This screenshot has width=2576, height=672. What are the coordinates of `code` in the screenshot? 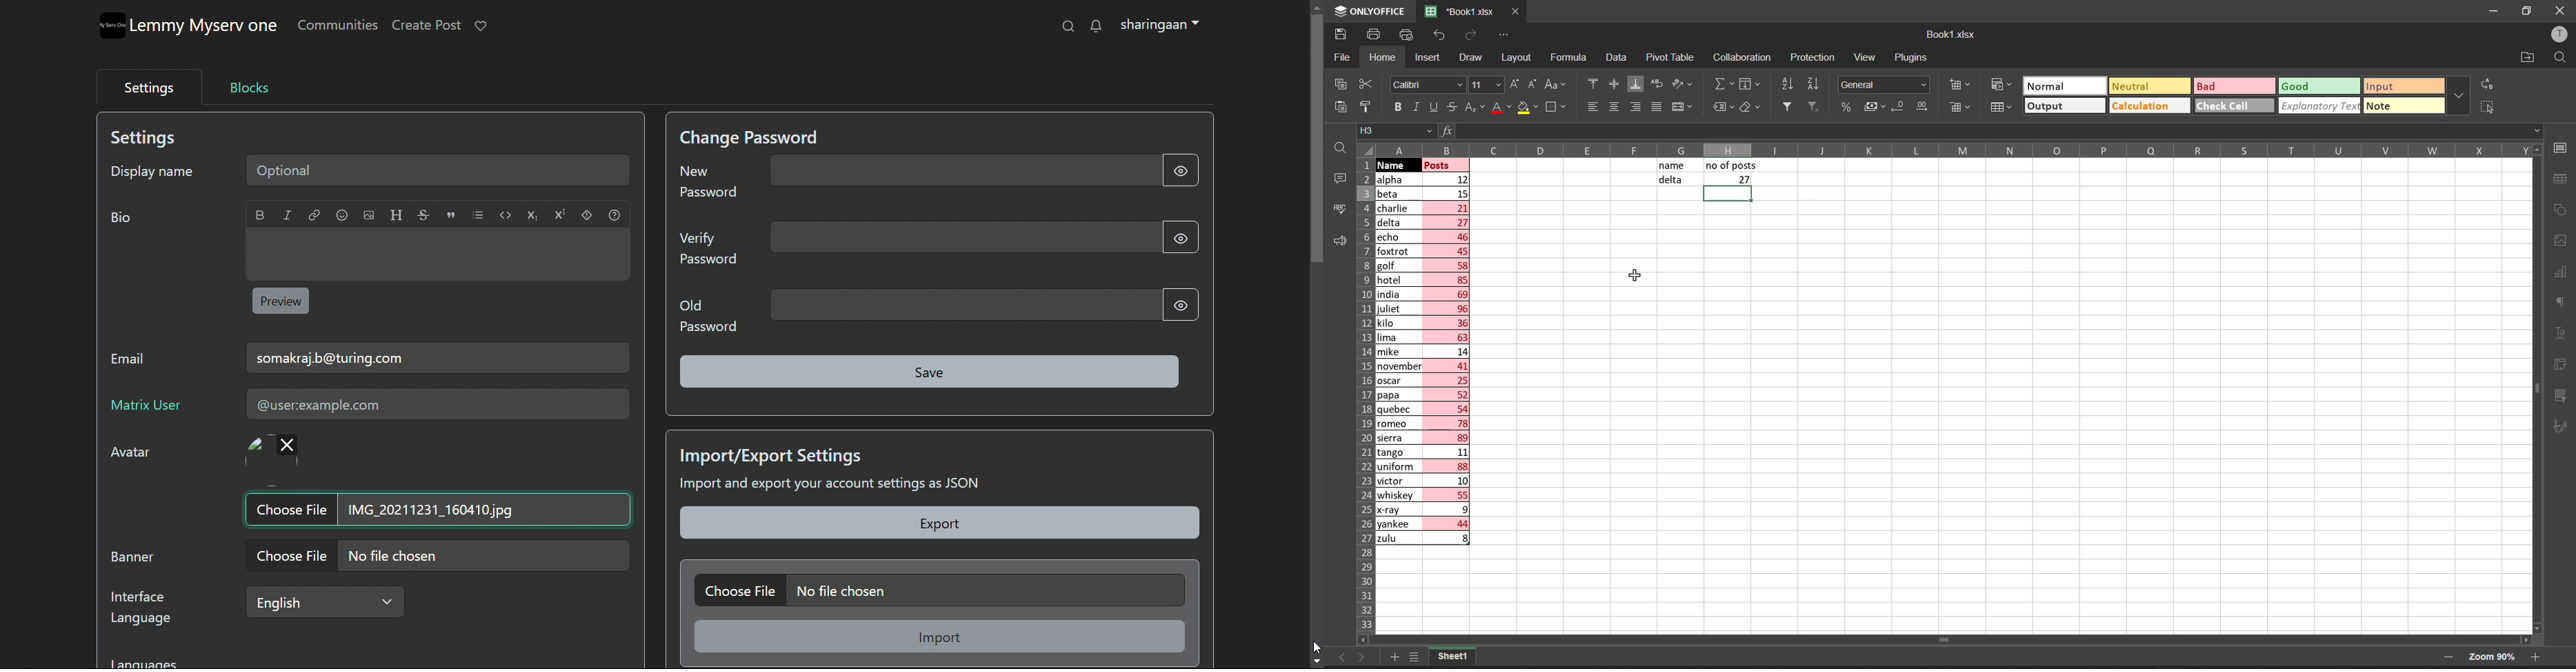 It's located at (505, 215).